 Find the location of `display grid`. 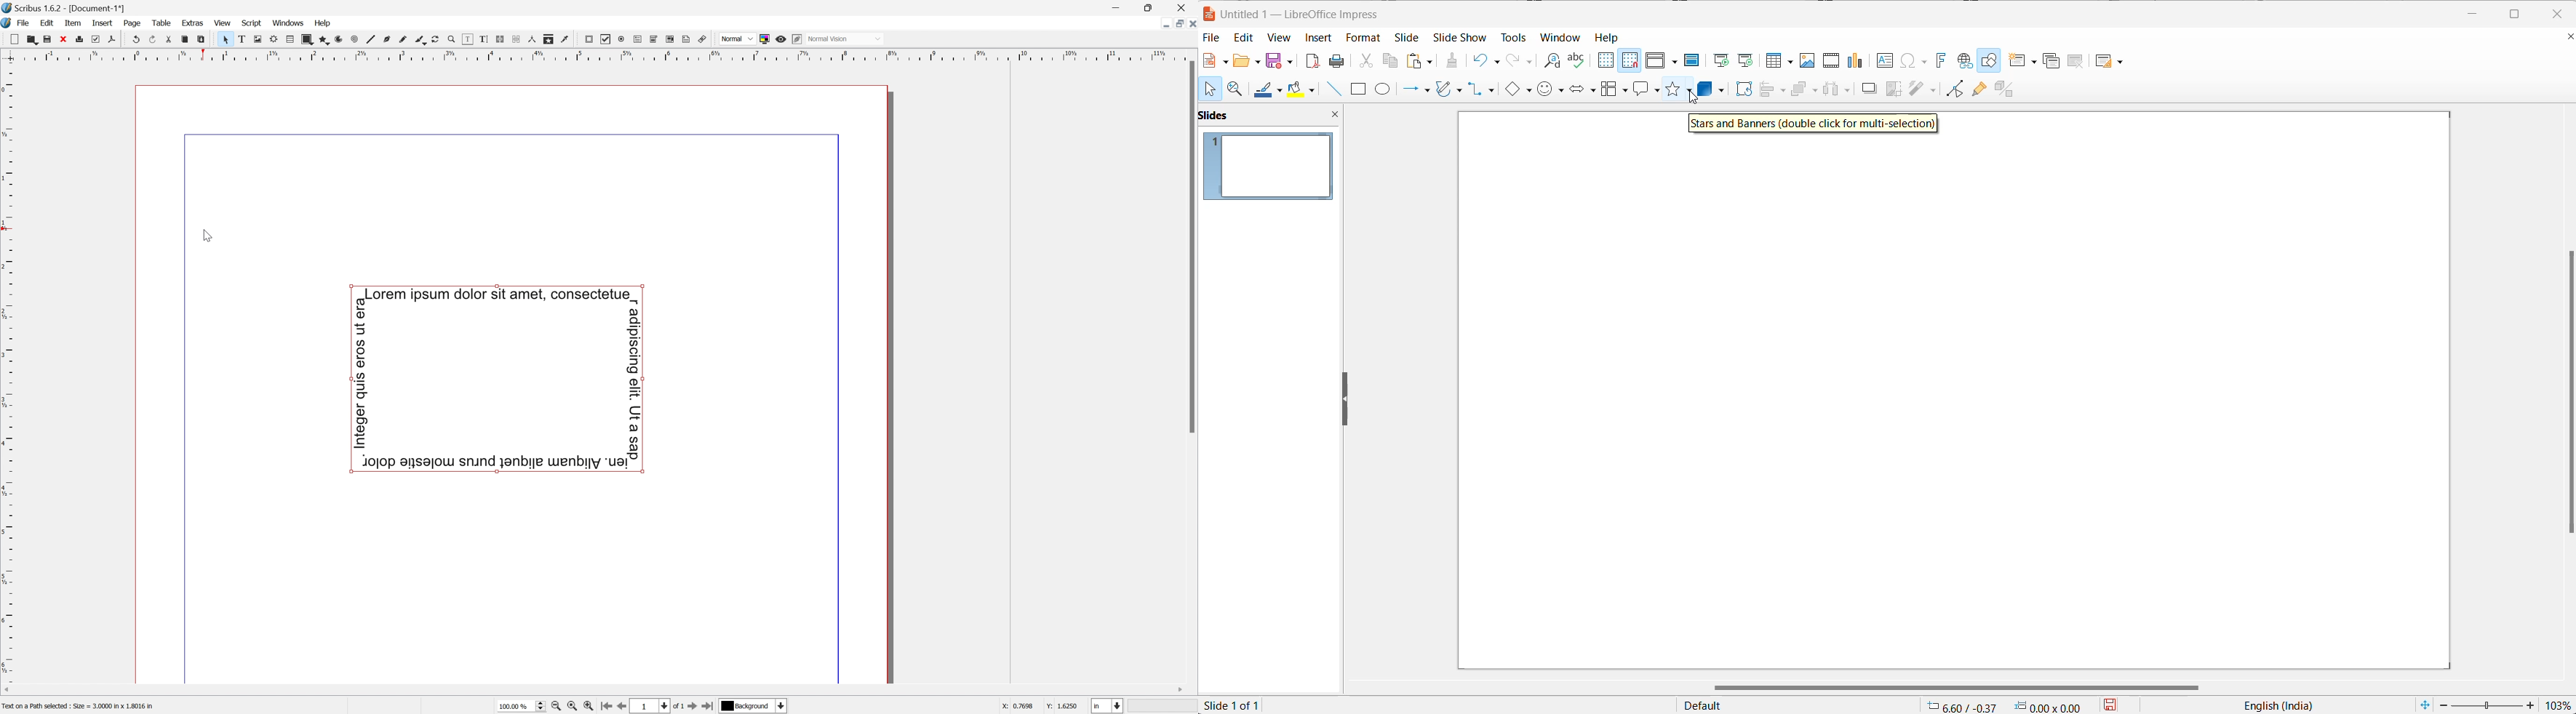

display grid is located at coordinates (1605, 60).